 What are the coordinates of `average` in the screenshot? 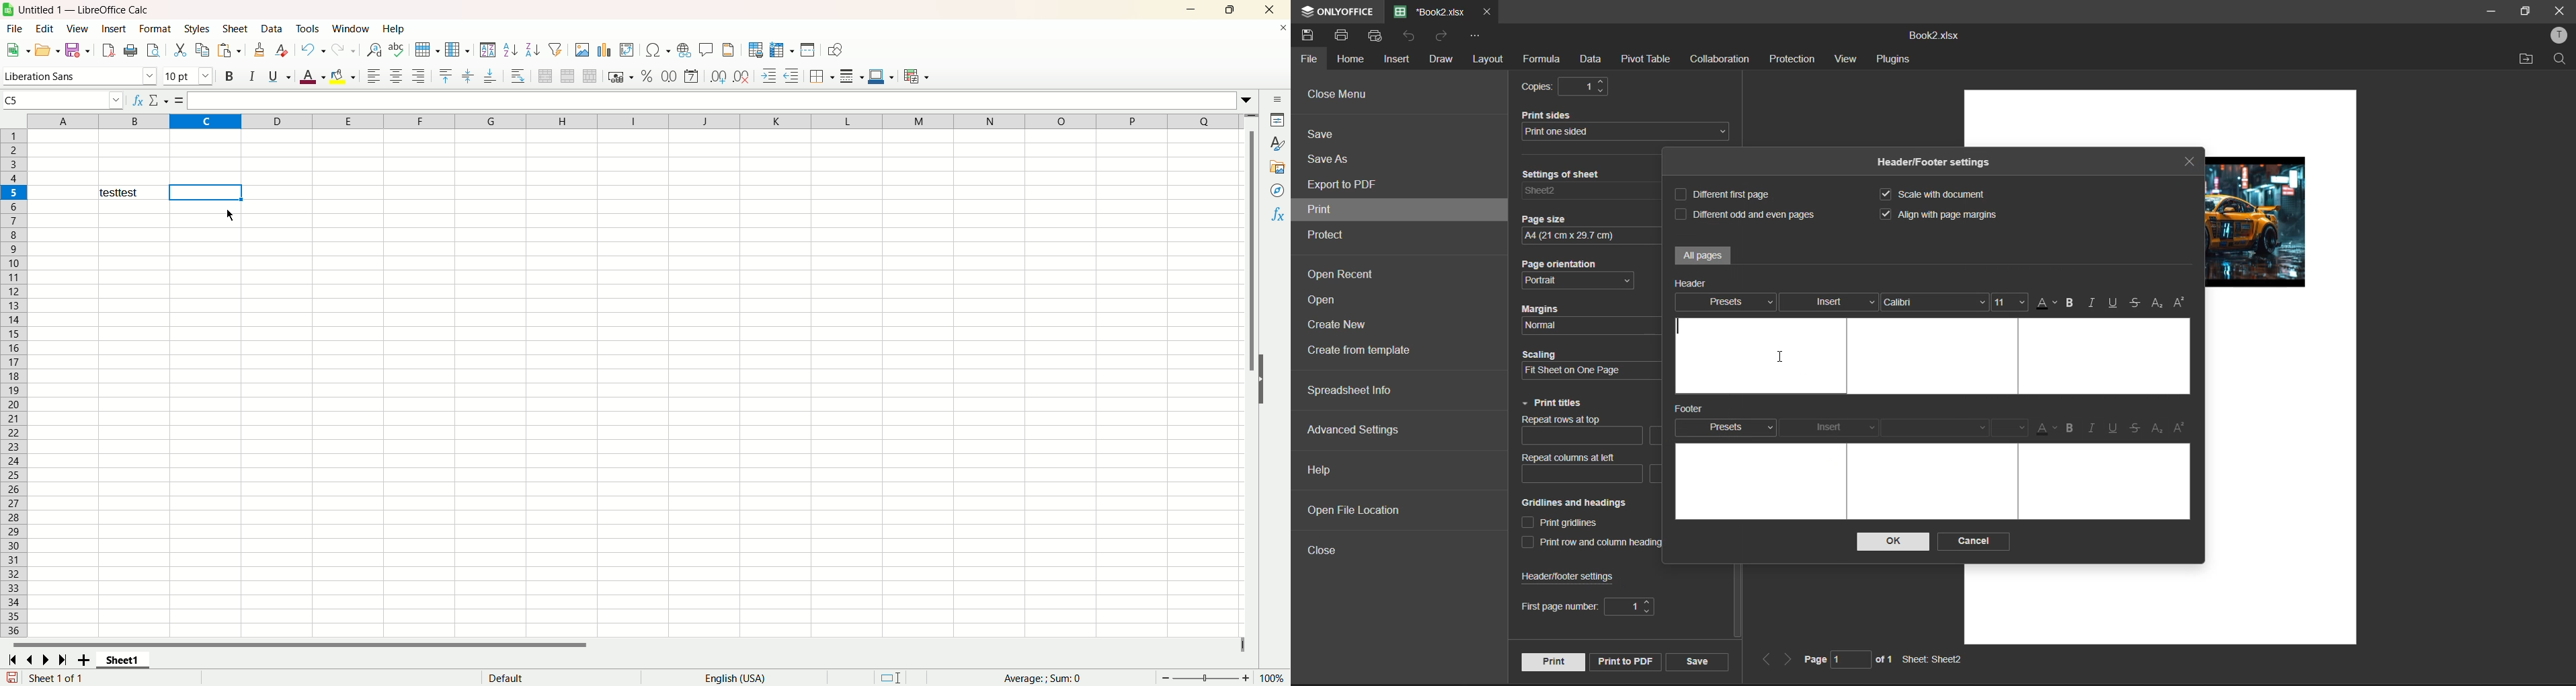 It's located at (1048, 679).